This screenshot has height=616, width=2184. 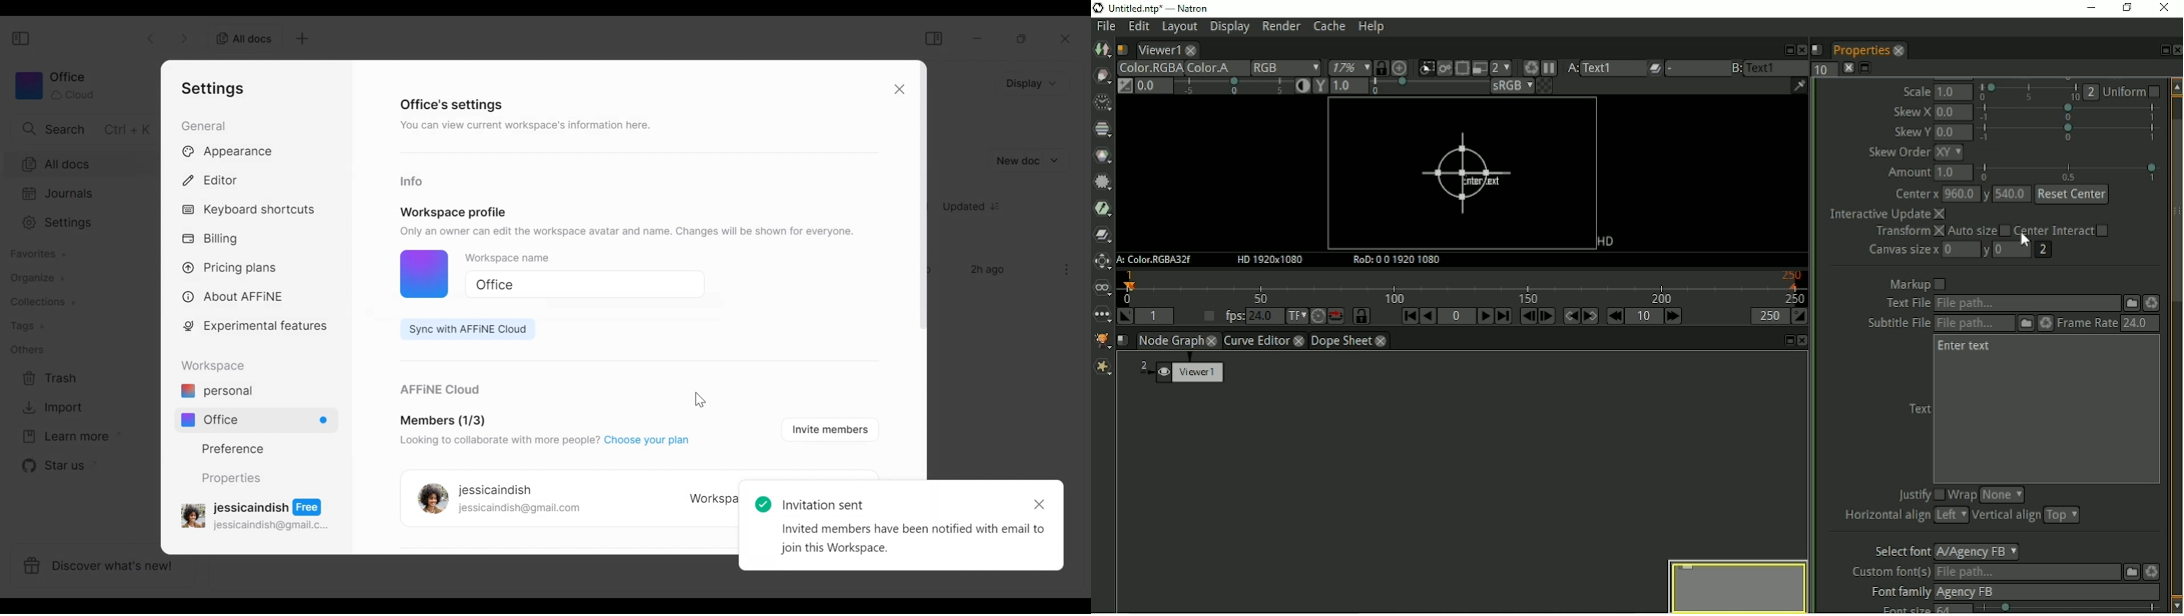 I want to click on Experimental features, so click(x=258, y=328).